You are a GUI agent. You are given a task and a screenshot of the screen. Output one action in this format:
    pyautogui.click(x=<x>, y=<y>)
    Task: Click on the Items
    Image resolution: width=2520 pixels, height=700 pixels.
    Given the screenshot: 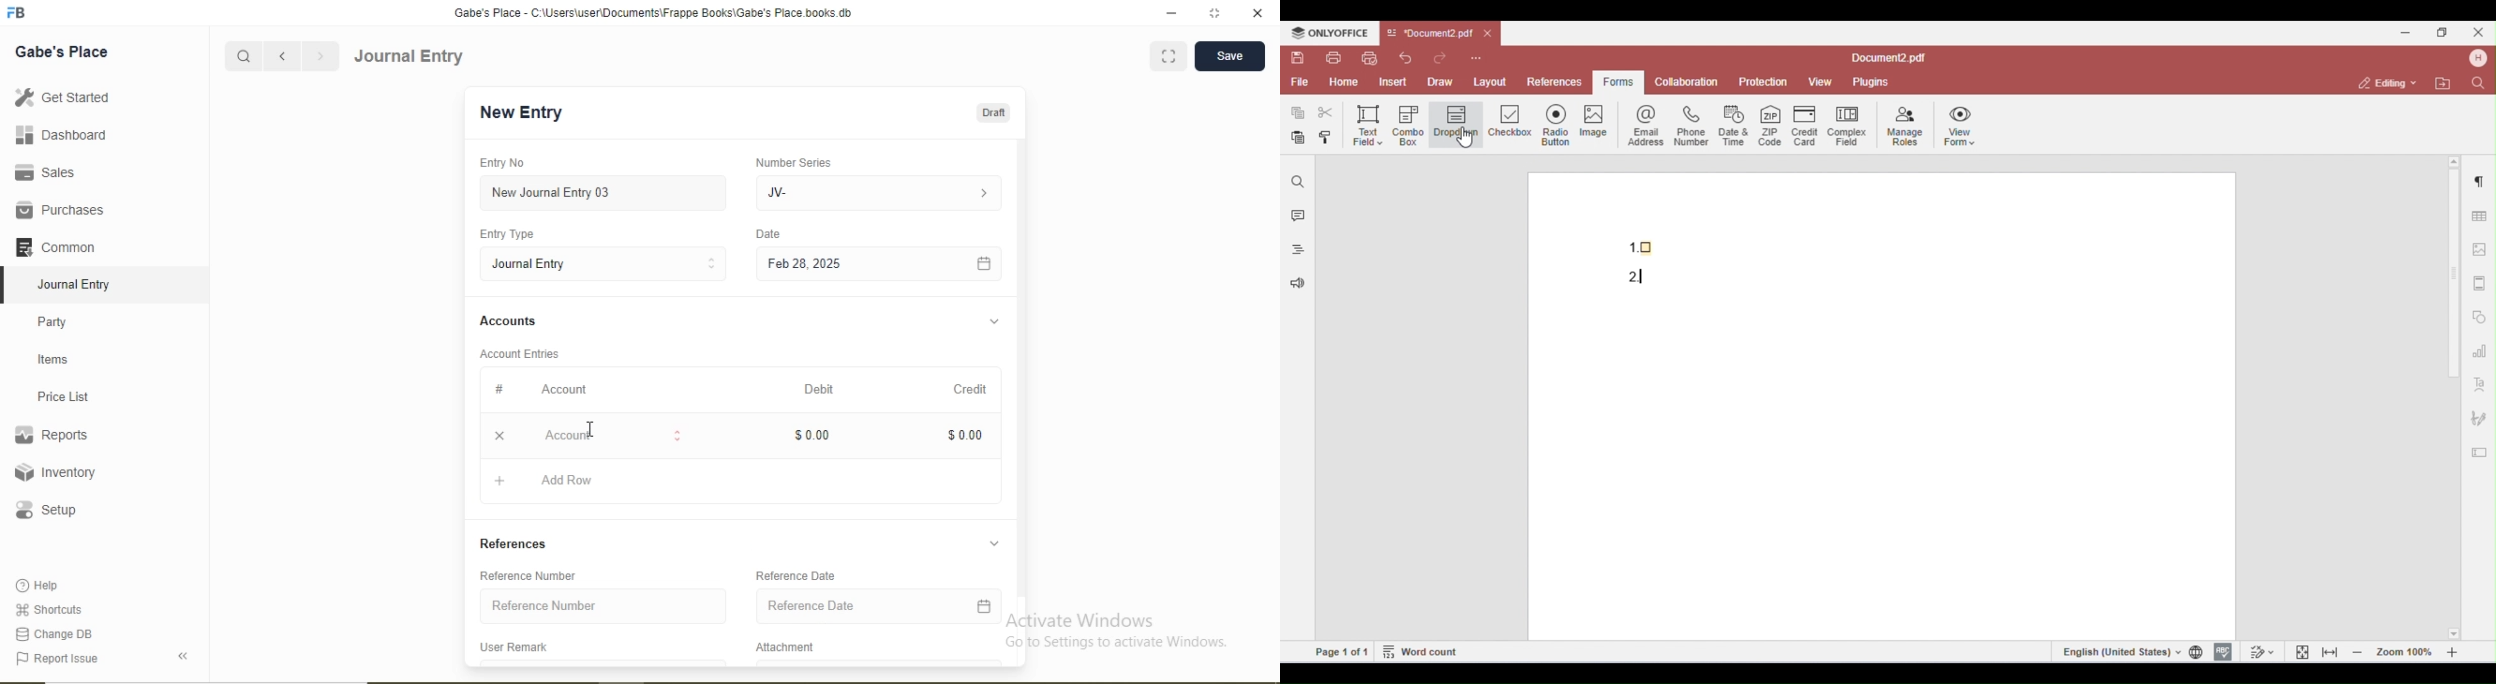 What is the action you would take?
    pyautogui.click(x=53, y=359)
    